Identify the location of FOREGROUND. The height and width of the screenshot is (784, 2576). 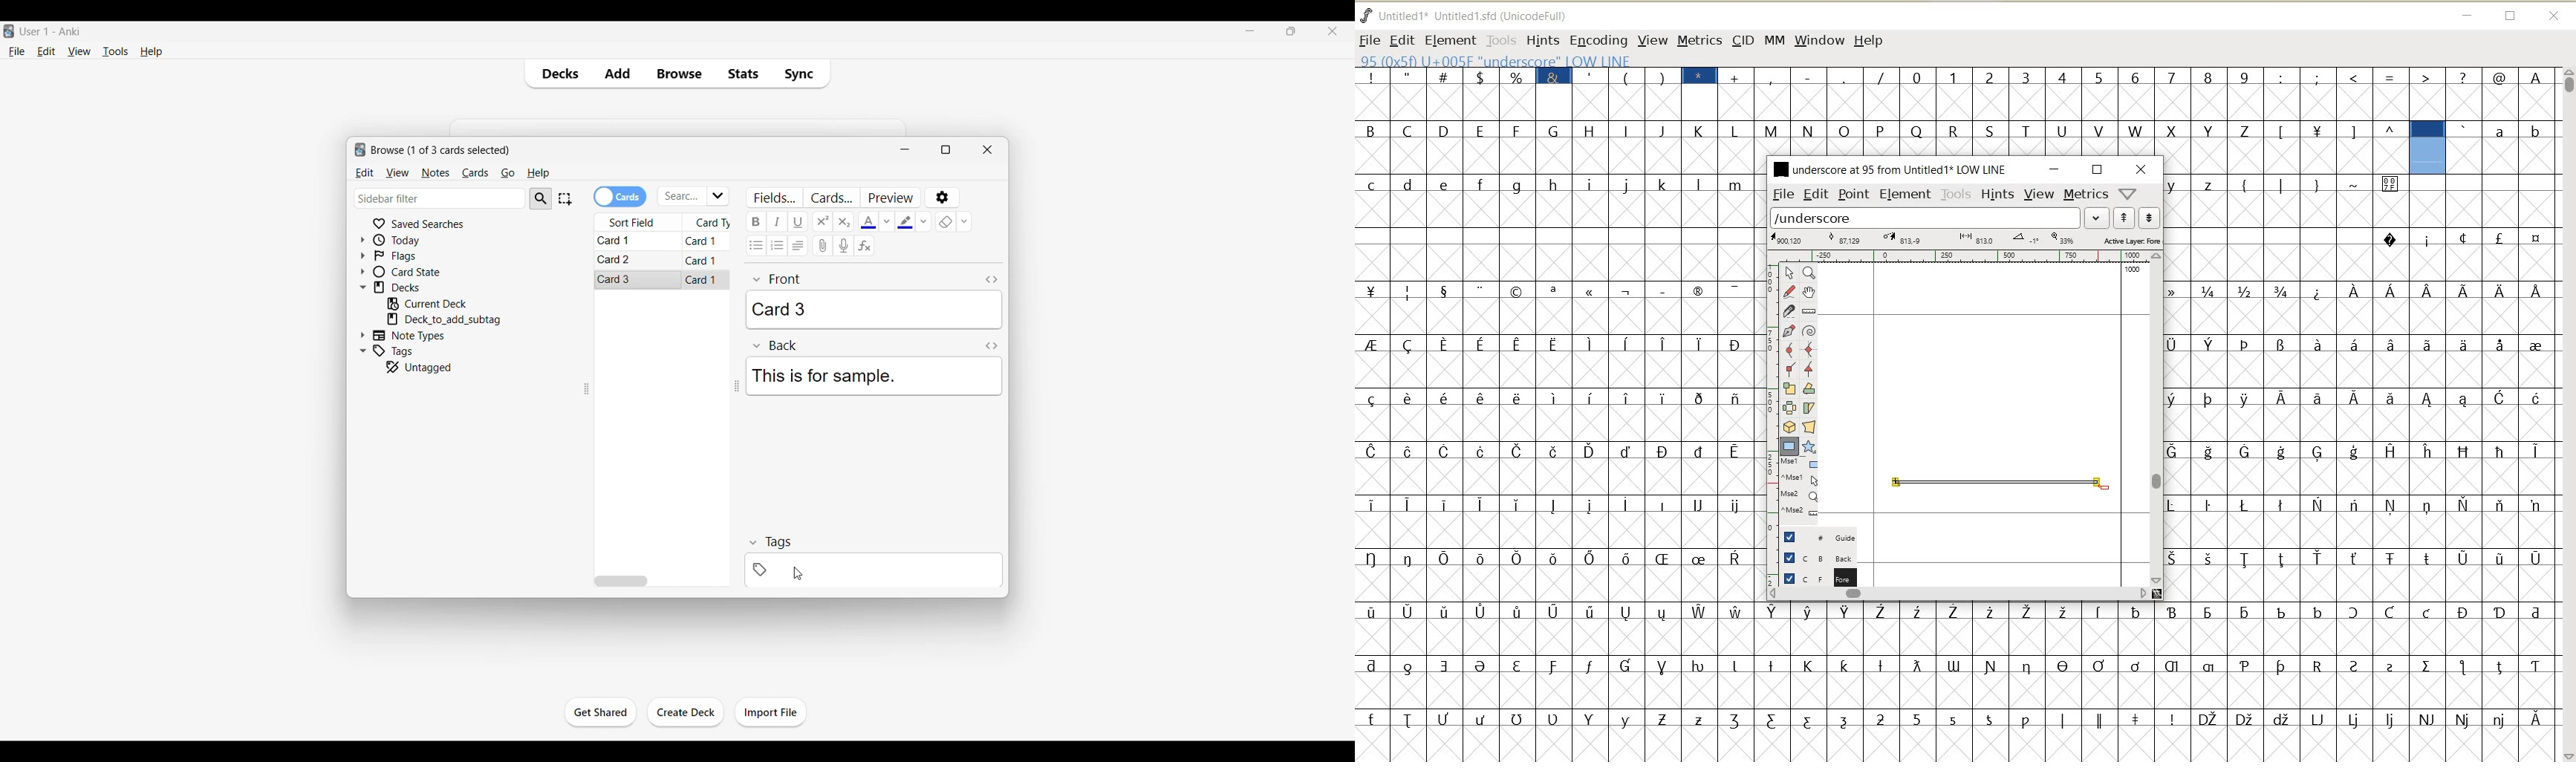
(1813, 576).